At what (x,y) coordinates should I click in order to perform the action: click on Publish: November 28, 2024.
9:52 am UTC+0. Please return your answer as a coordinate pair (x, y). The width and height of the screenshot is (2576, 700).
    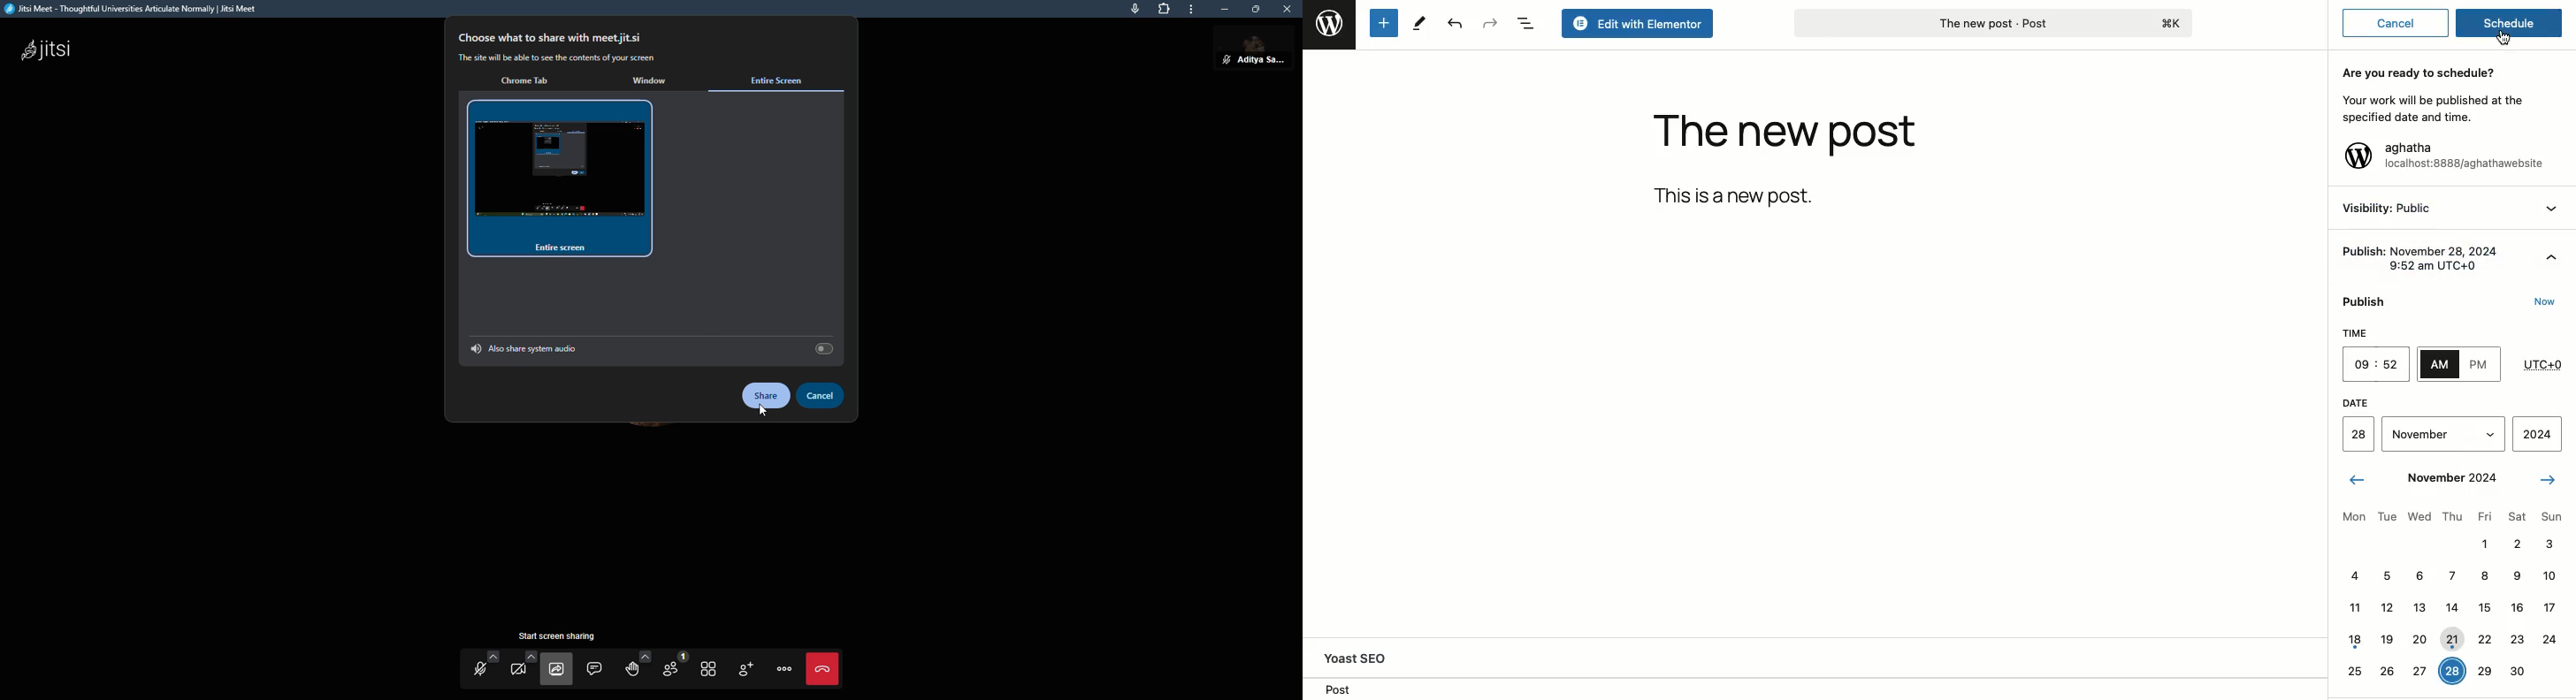
    Looking at the image, I should click on (2422, 255).